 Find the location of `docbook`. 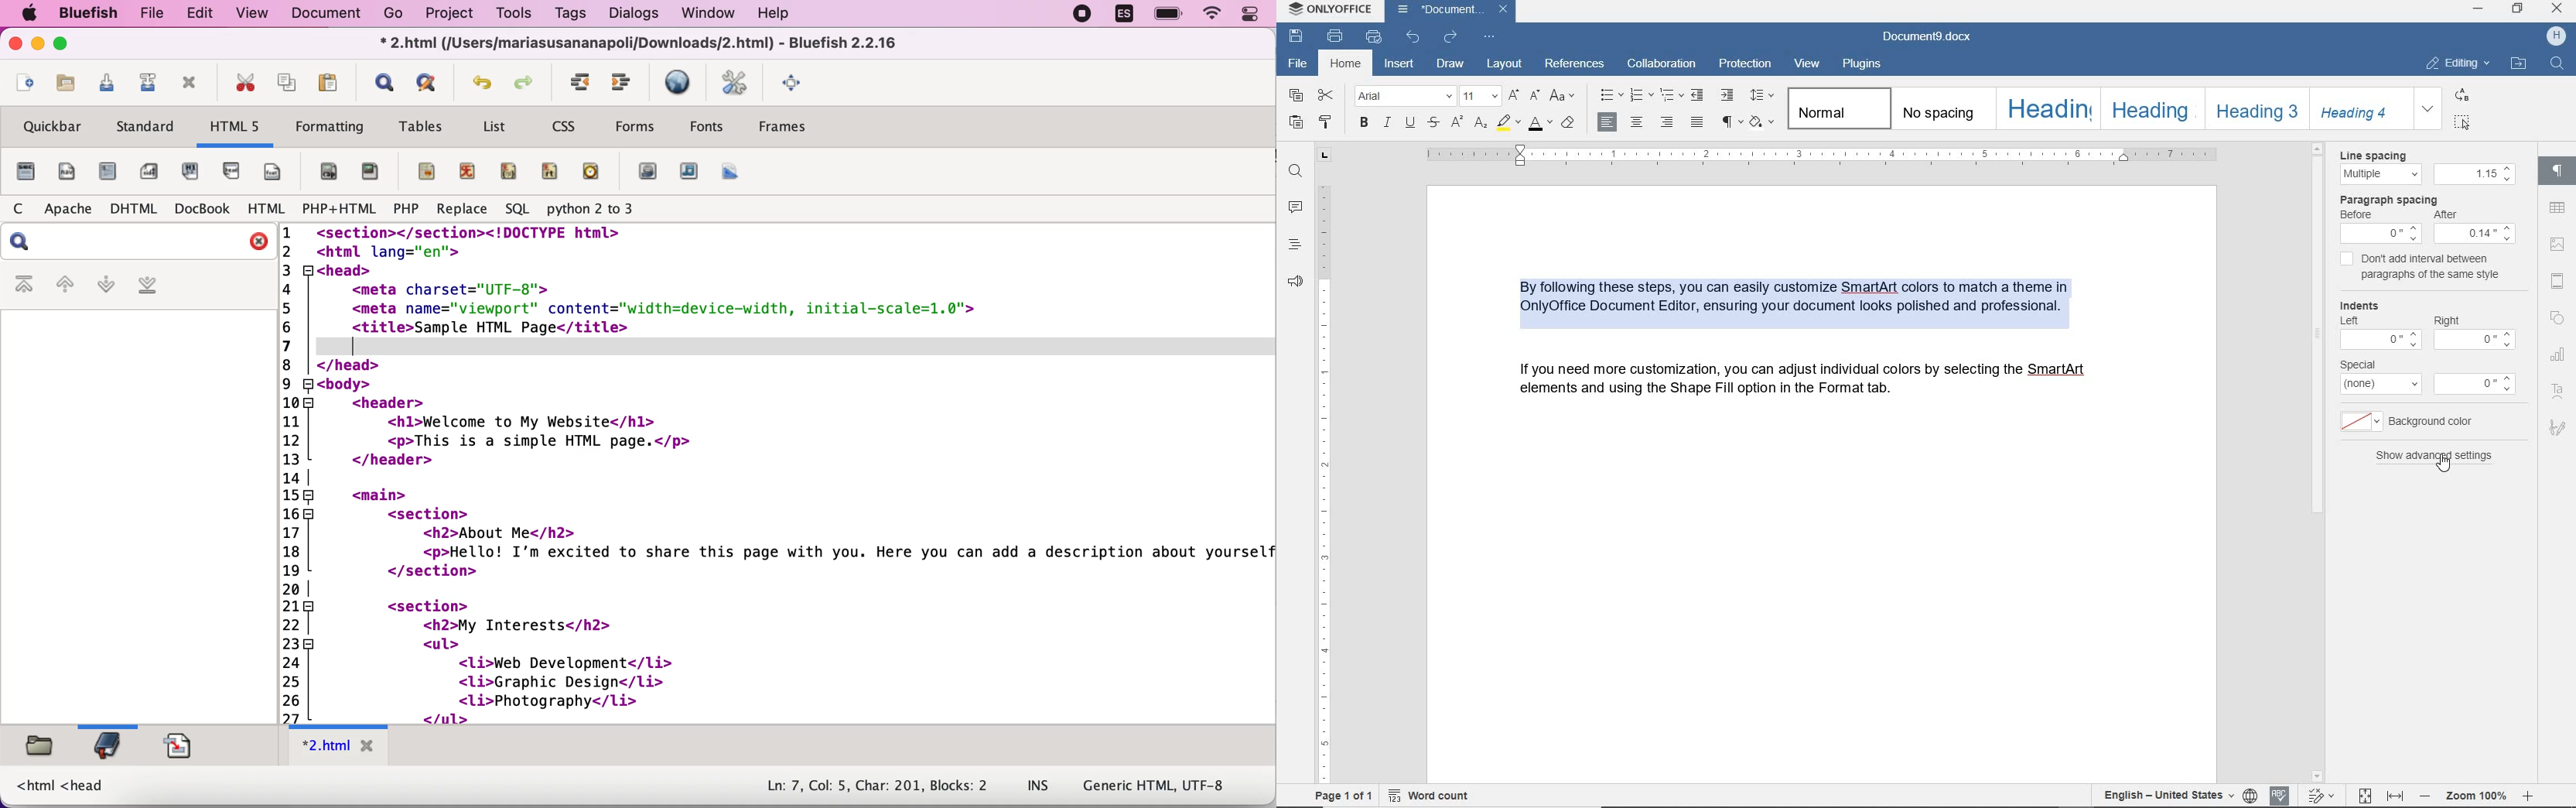

docbook is located at coordinates (201, 211).